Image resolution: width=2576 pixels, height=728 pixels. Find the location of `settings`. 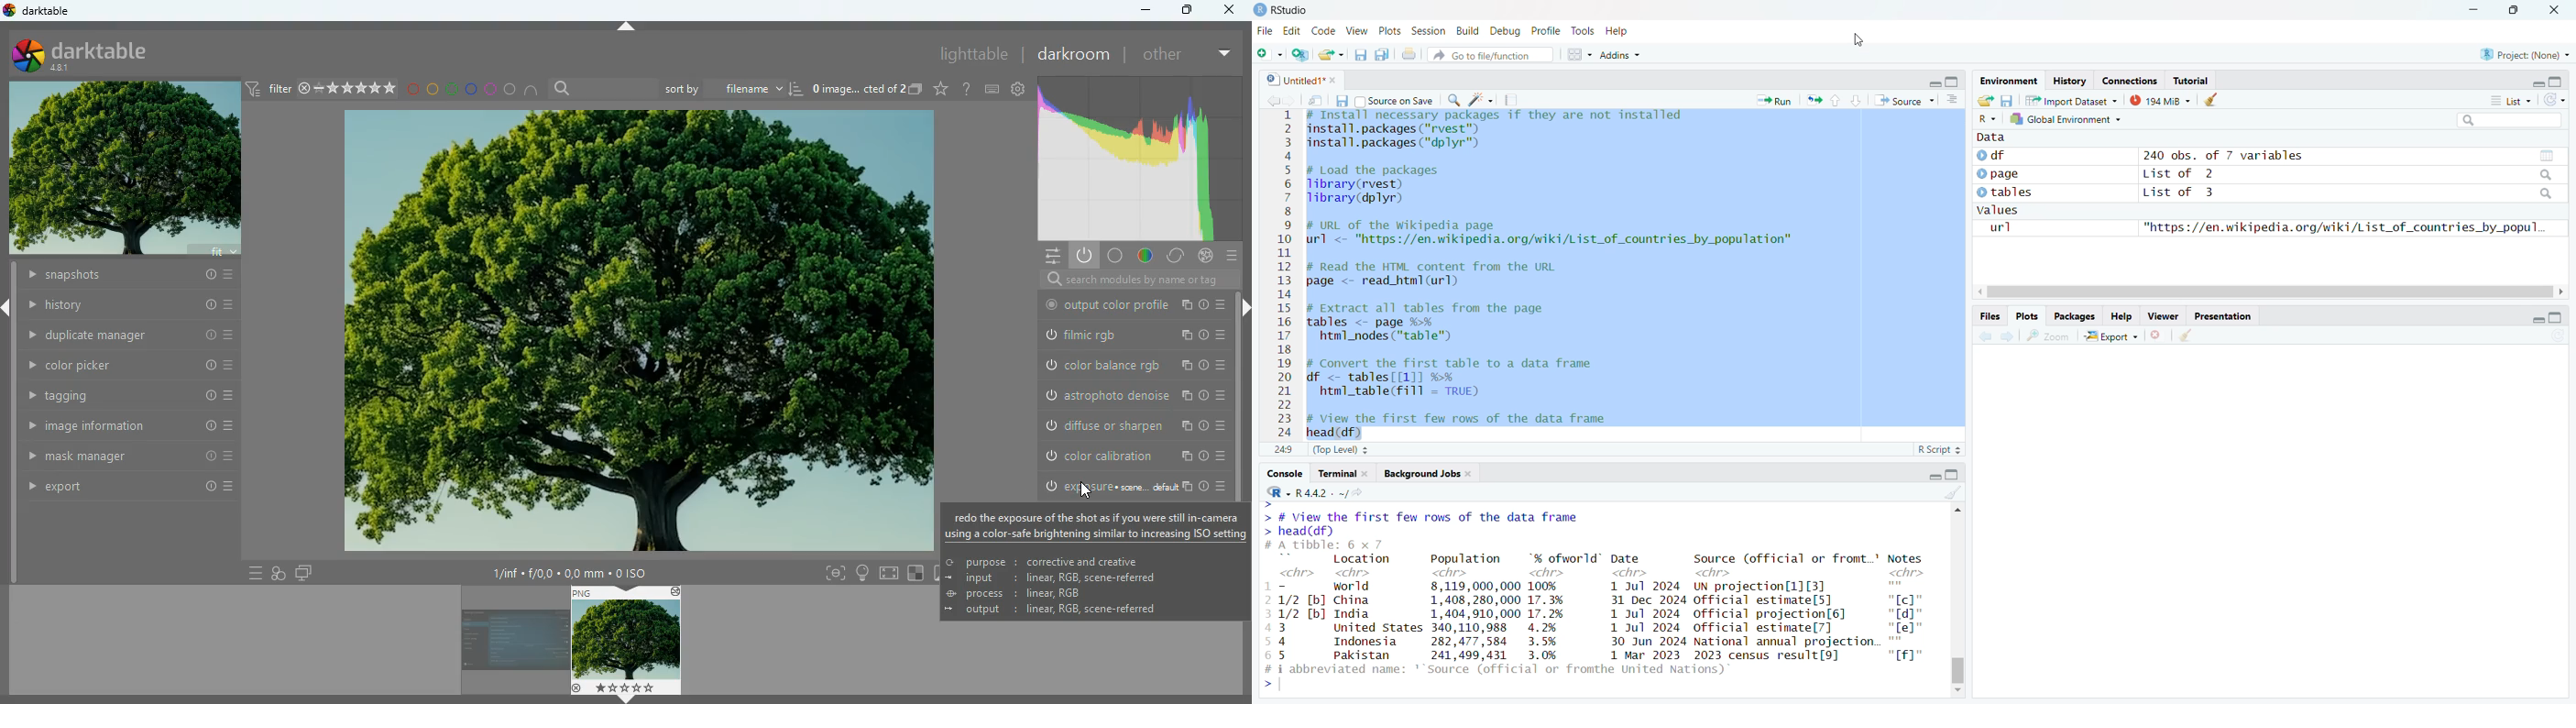

settings is located at coordinates (1020, 89).